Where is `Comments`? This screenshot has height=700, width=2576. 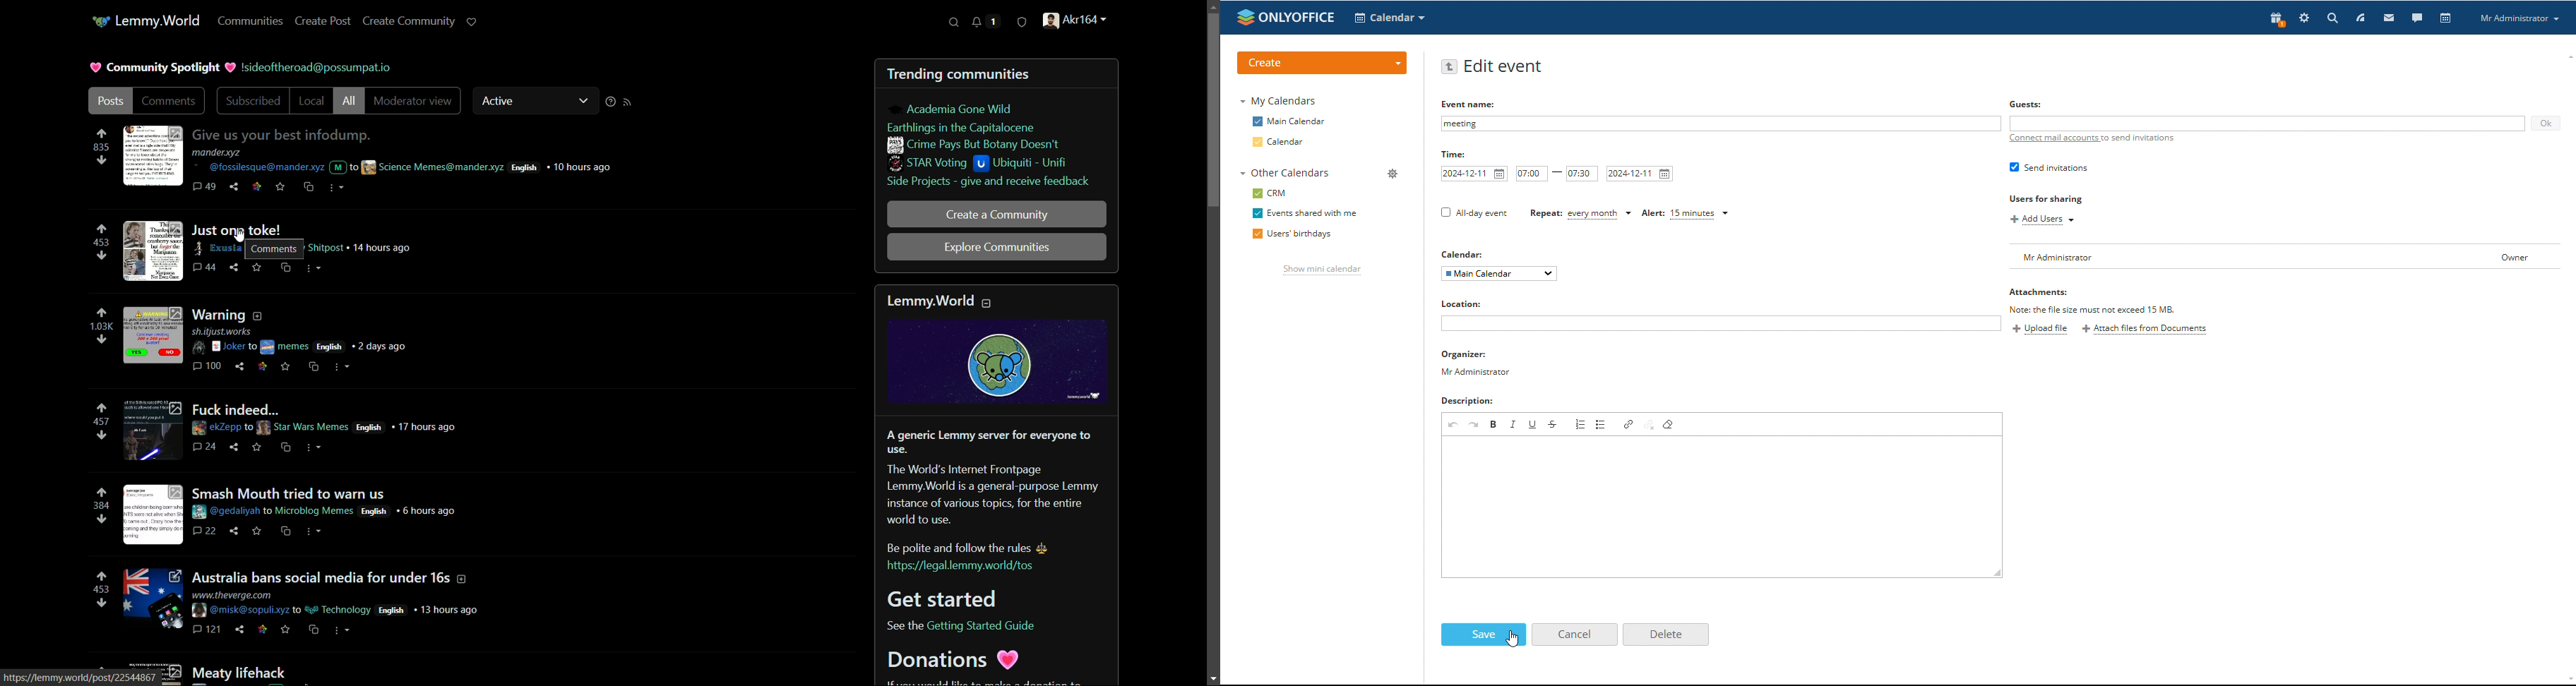
Comments is located at coordinates (274, 249).